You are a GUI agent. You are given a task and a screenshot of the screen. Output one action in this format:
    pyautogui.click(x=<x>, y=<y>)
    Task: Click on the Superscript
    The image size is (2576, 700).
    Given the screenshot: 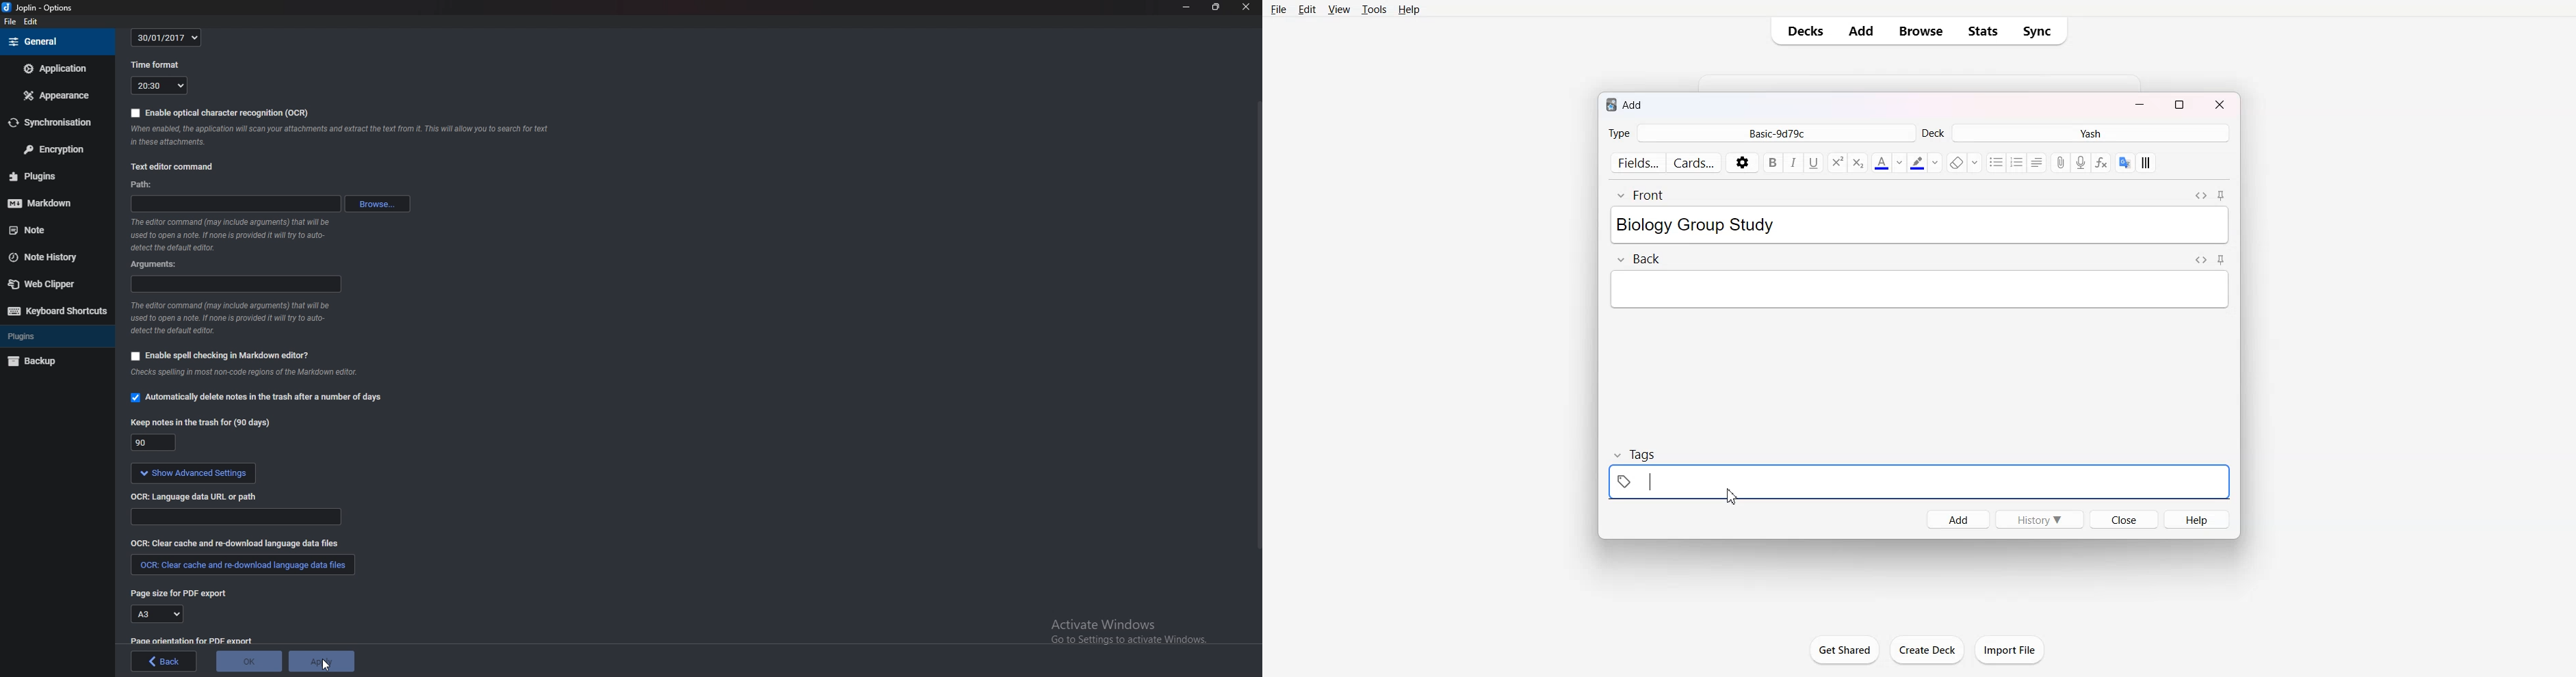 What is the action you would take?
    pyautogui.click(x=1858, y=163)
    